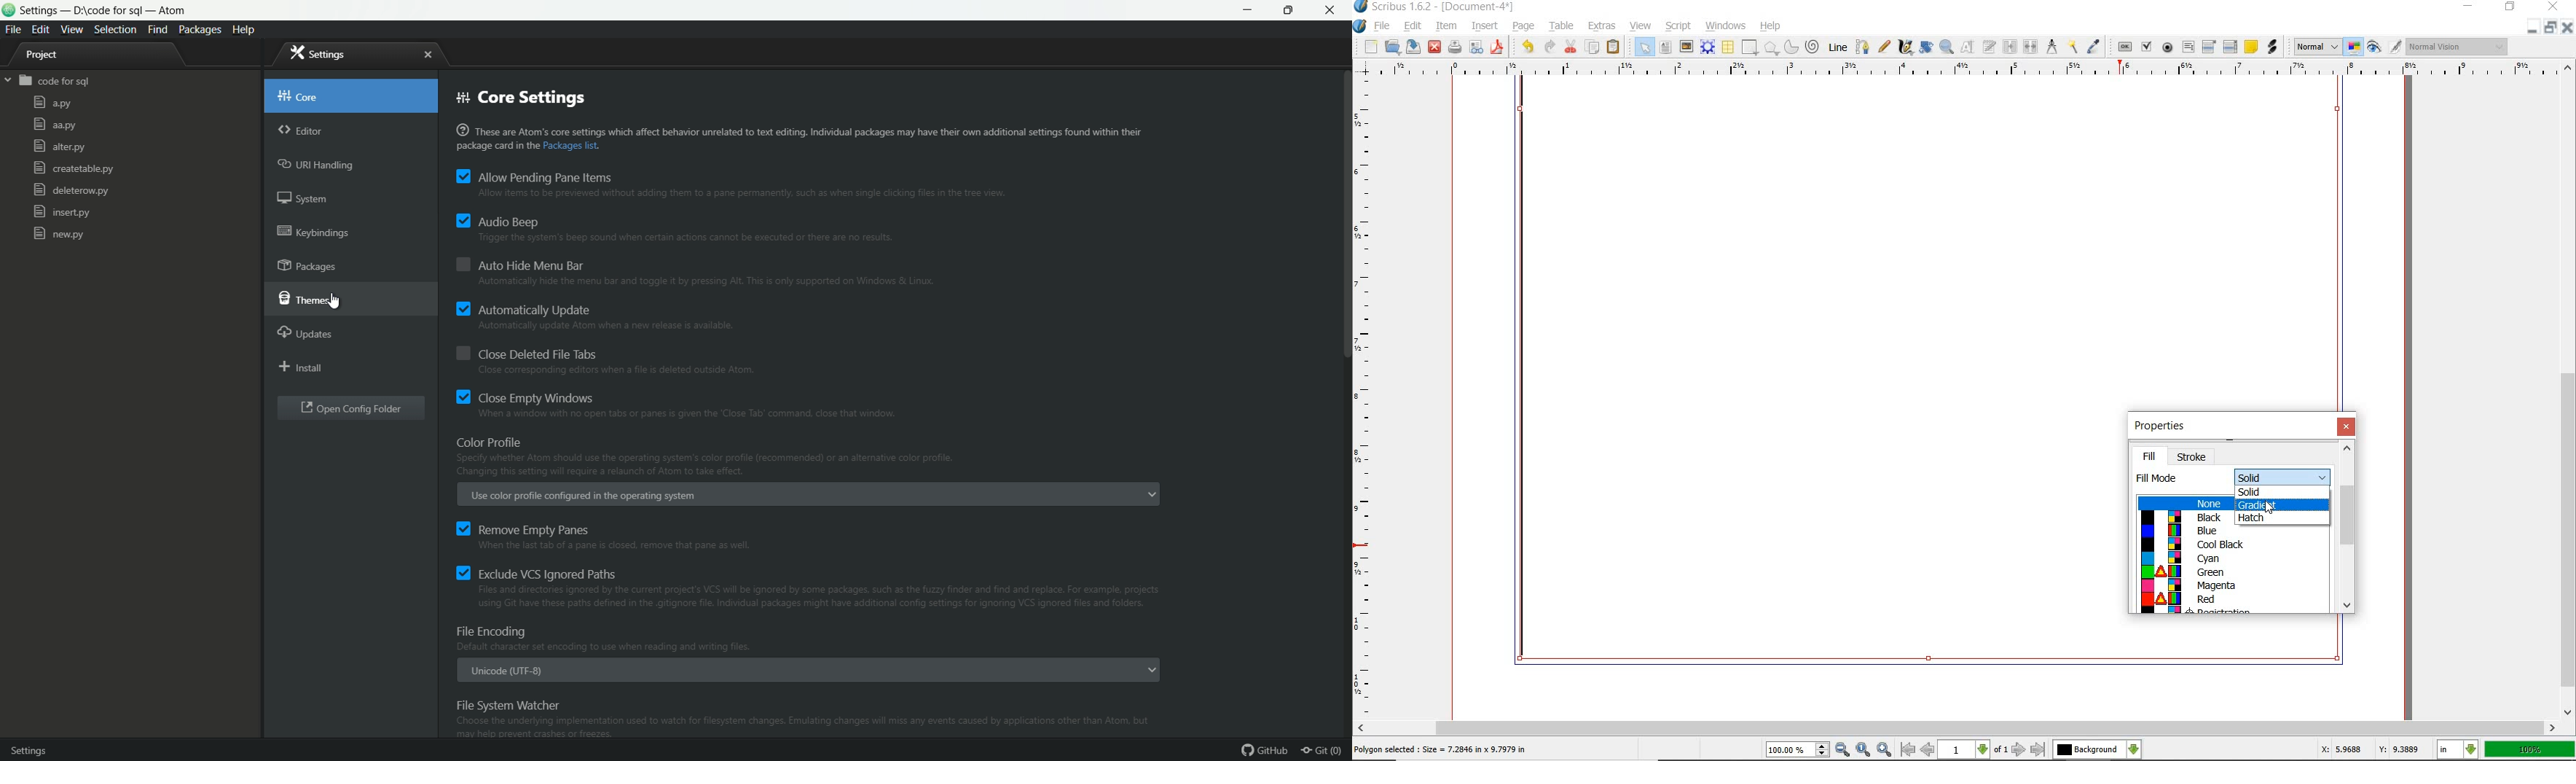 This screenshot has height=784, width=2576. Describe the element at coordinates (427, 55) in the screenshot. I see `close` at that location.